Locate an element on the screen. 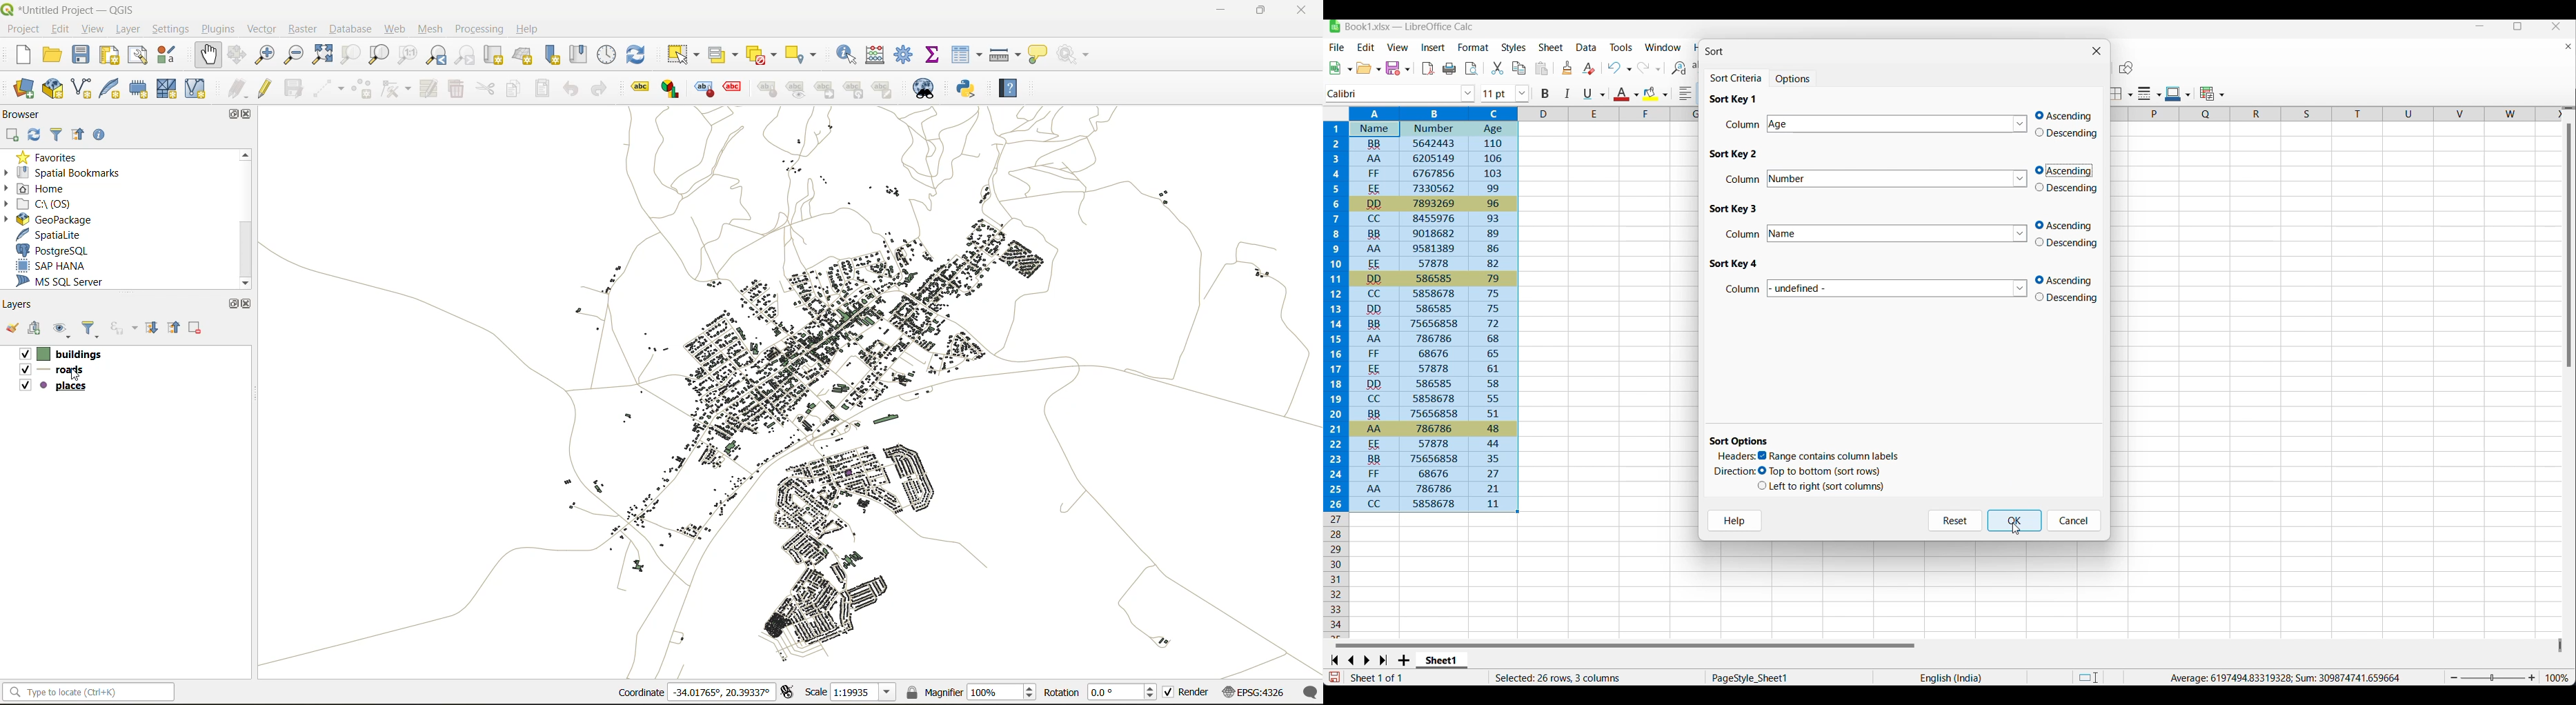 The width and height of the screenshot is (2576, 728). Copy is located at coordinates (1519, 68).